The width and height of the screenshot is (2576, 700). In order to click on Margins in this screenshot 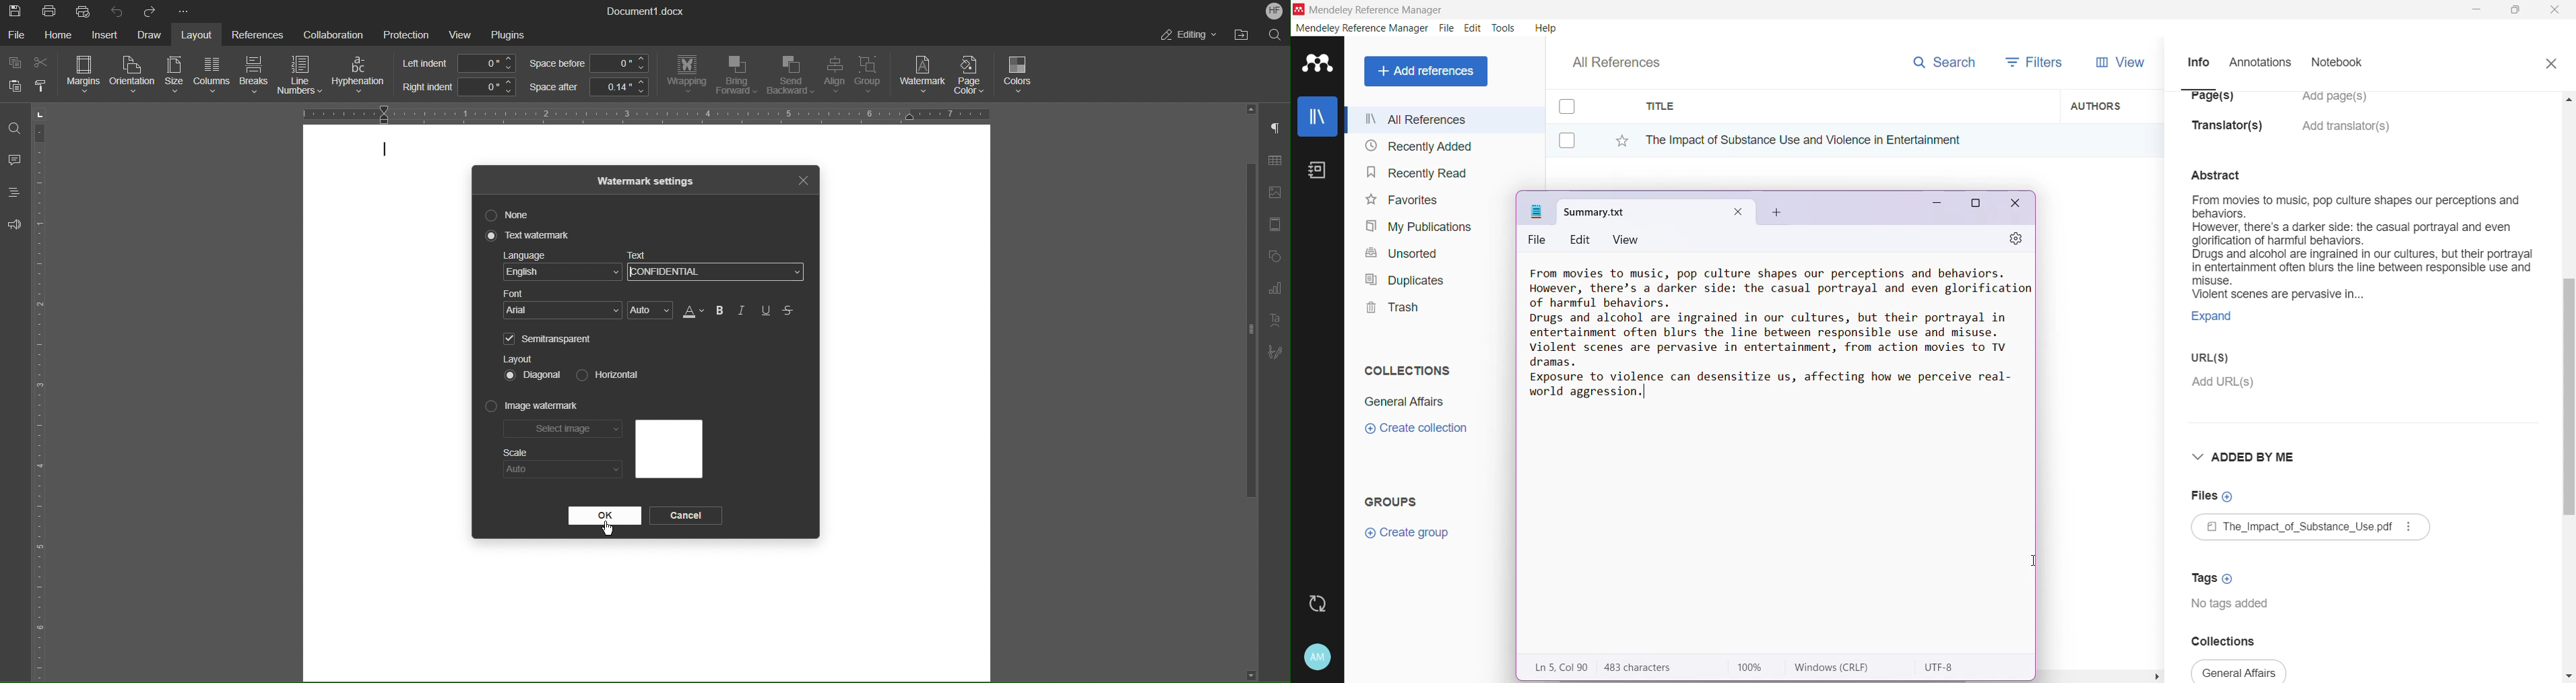, I will do `click(85, 75)`.